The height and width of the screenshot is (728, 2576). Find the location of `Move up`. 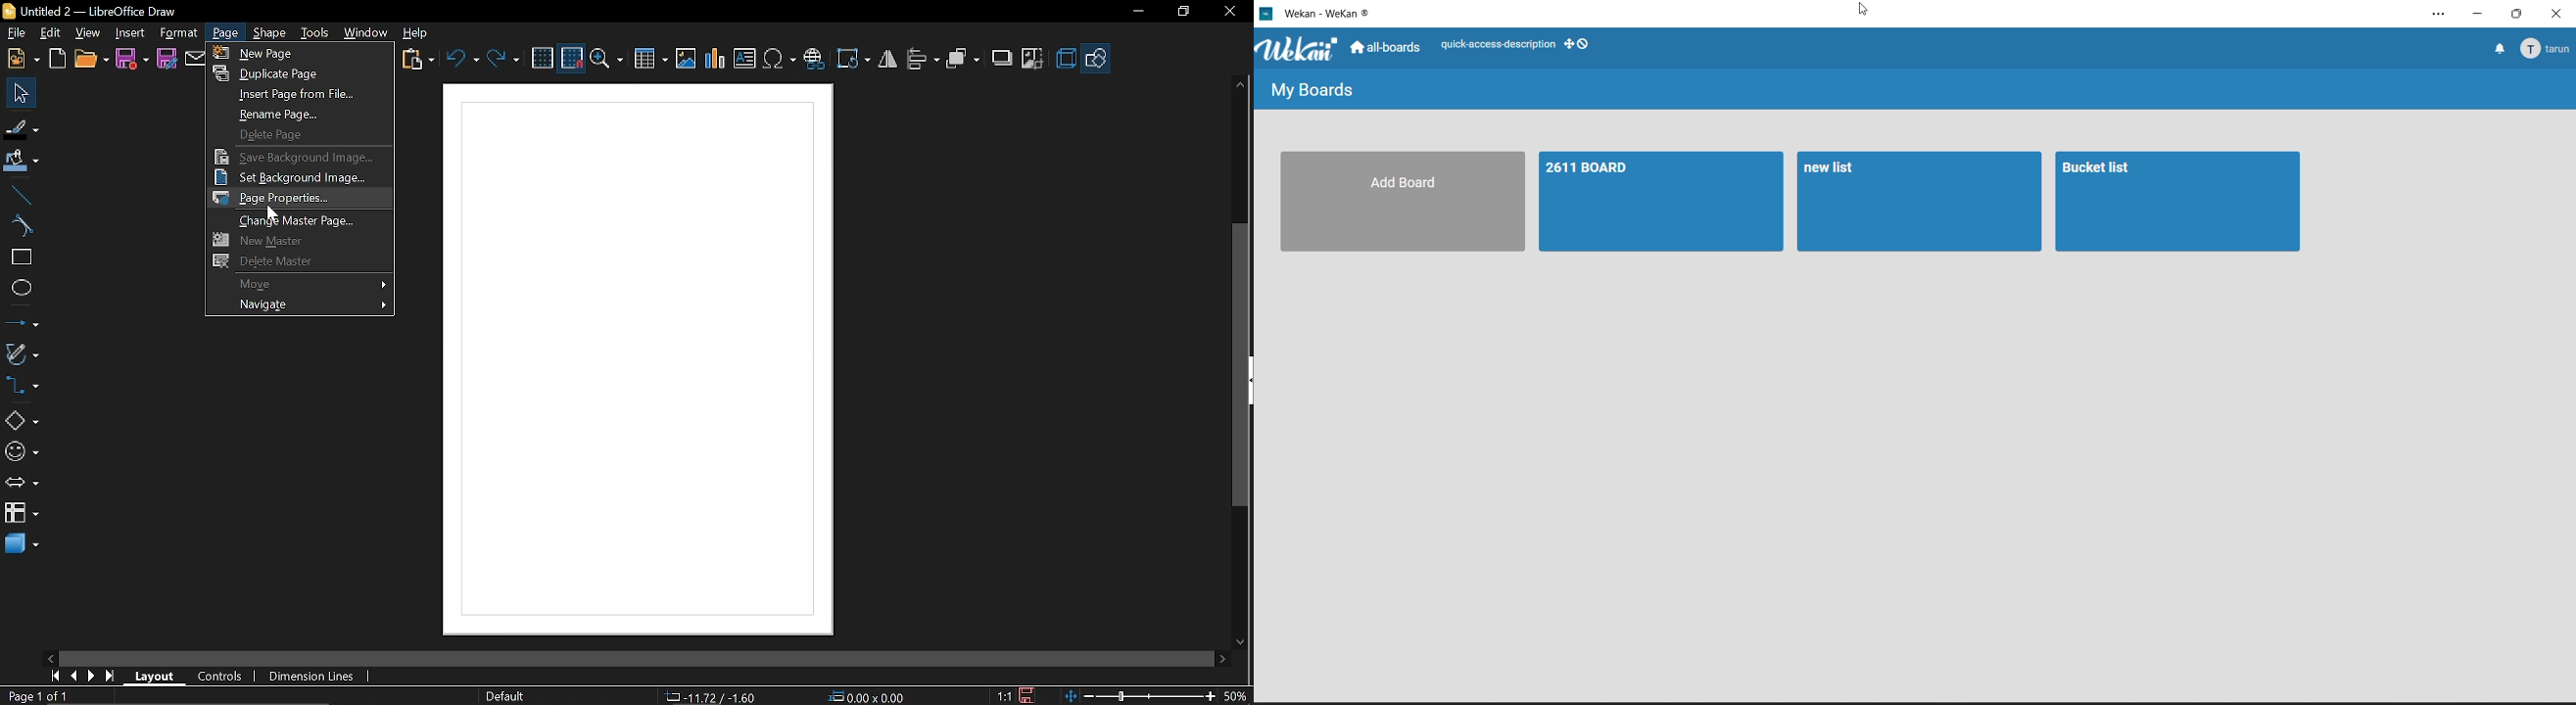

Move up is located at coordinates (1243, 84).